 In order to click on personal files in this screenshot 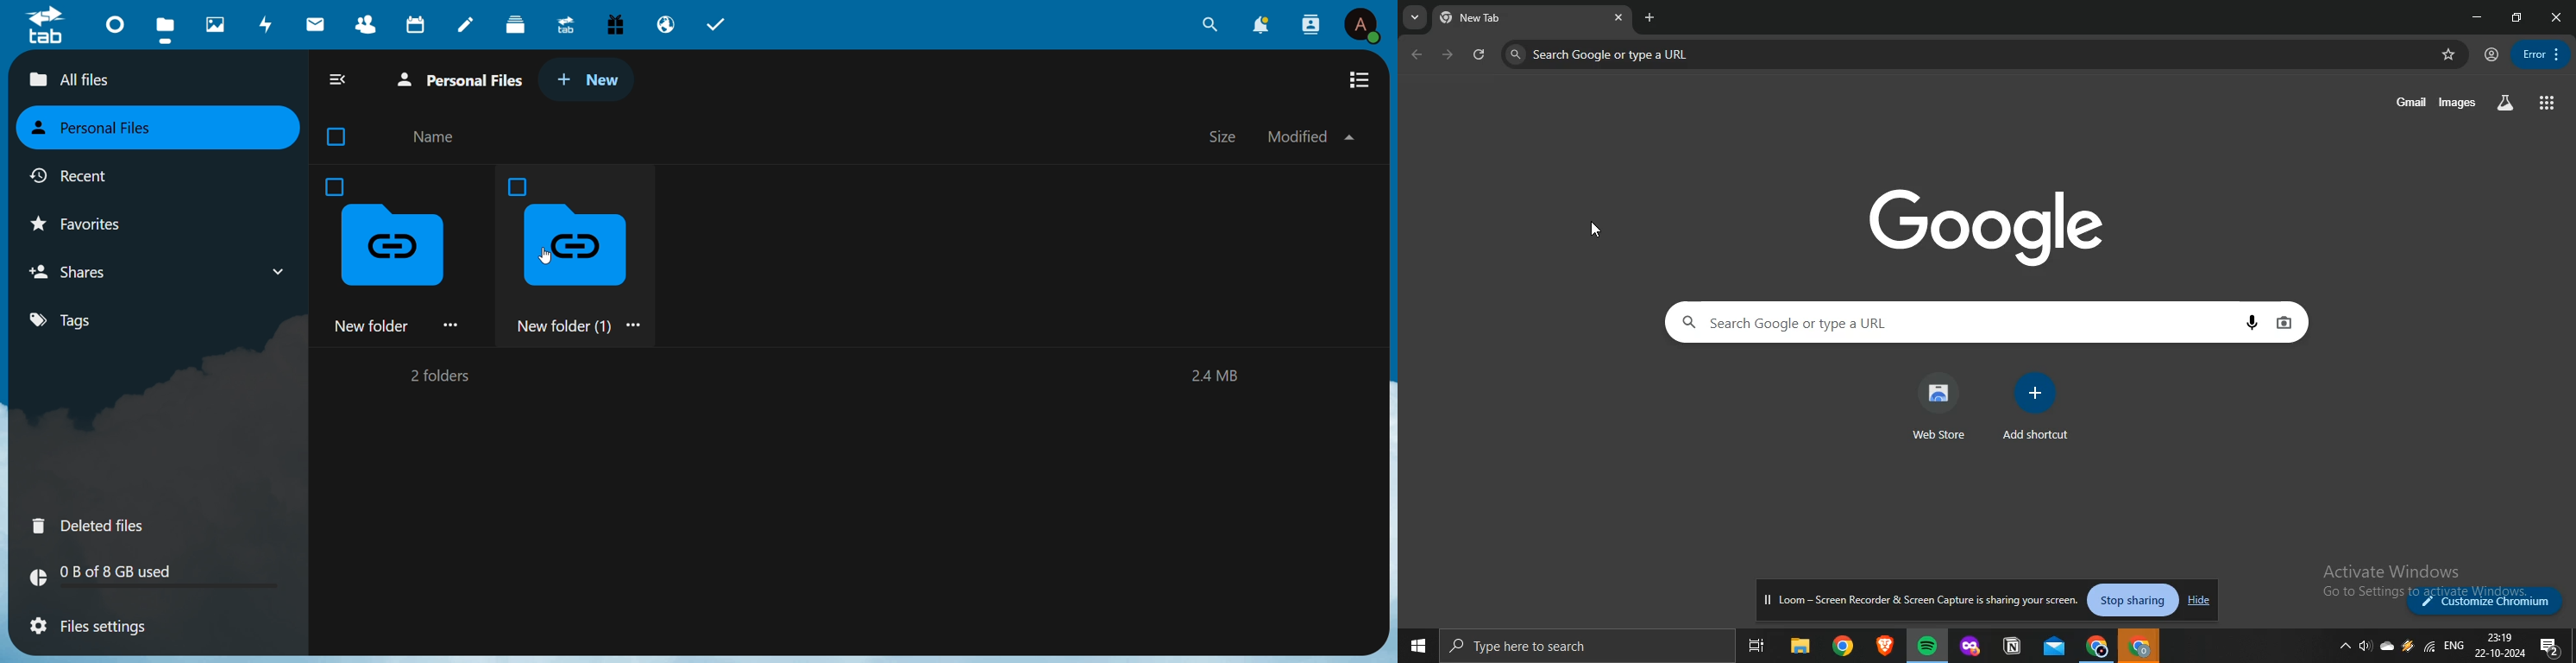, I will do `click(466, 80)`.